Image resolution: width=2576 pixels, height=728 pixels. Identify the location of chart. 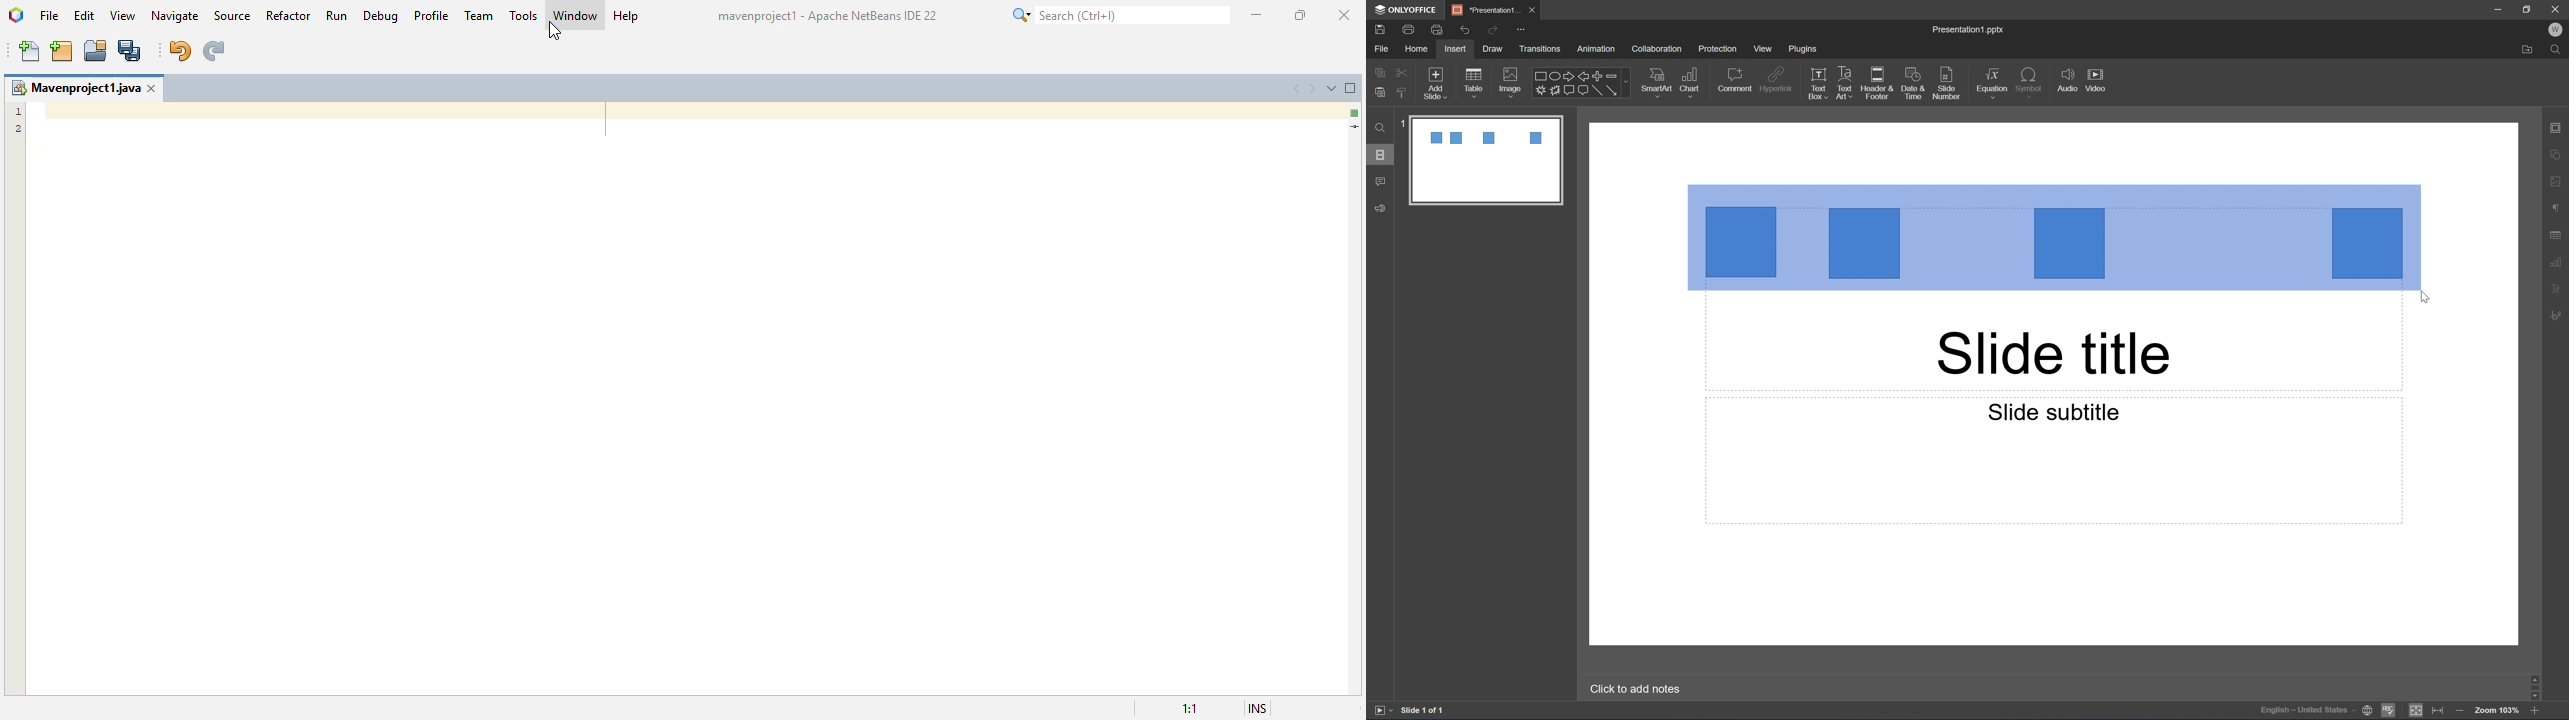
(1693, 80).